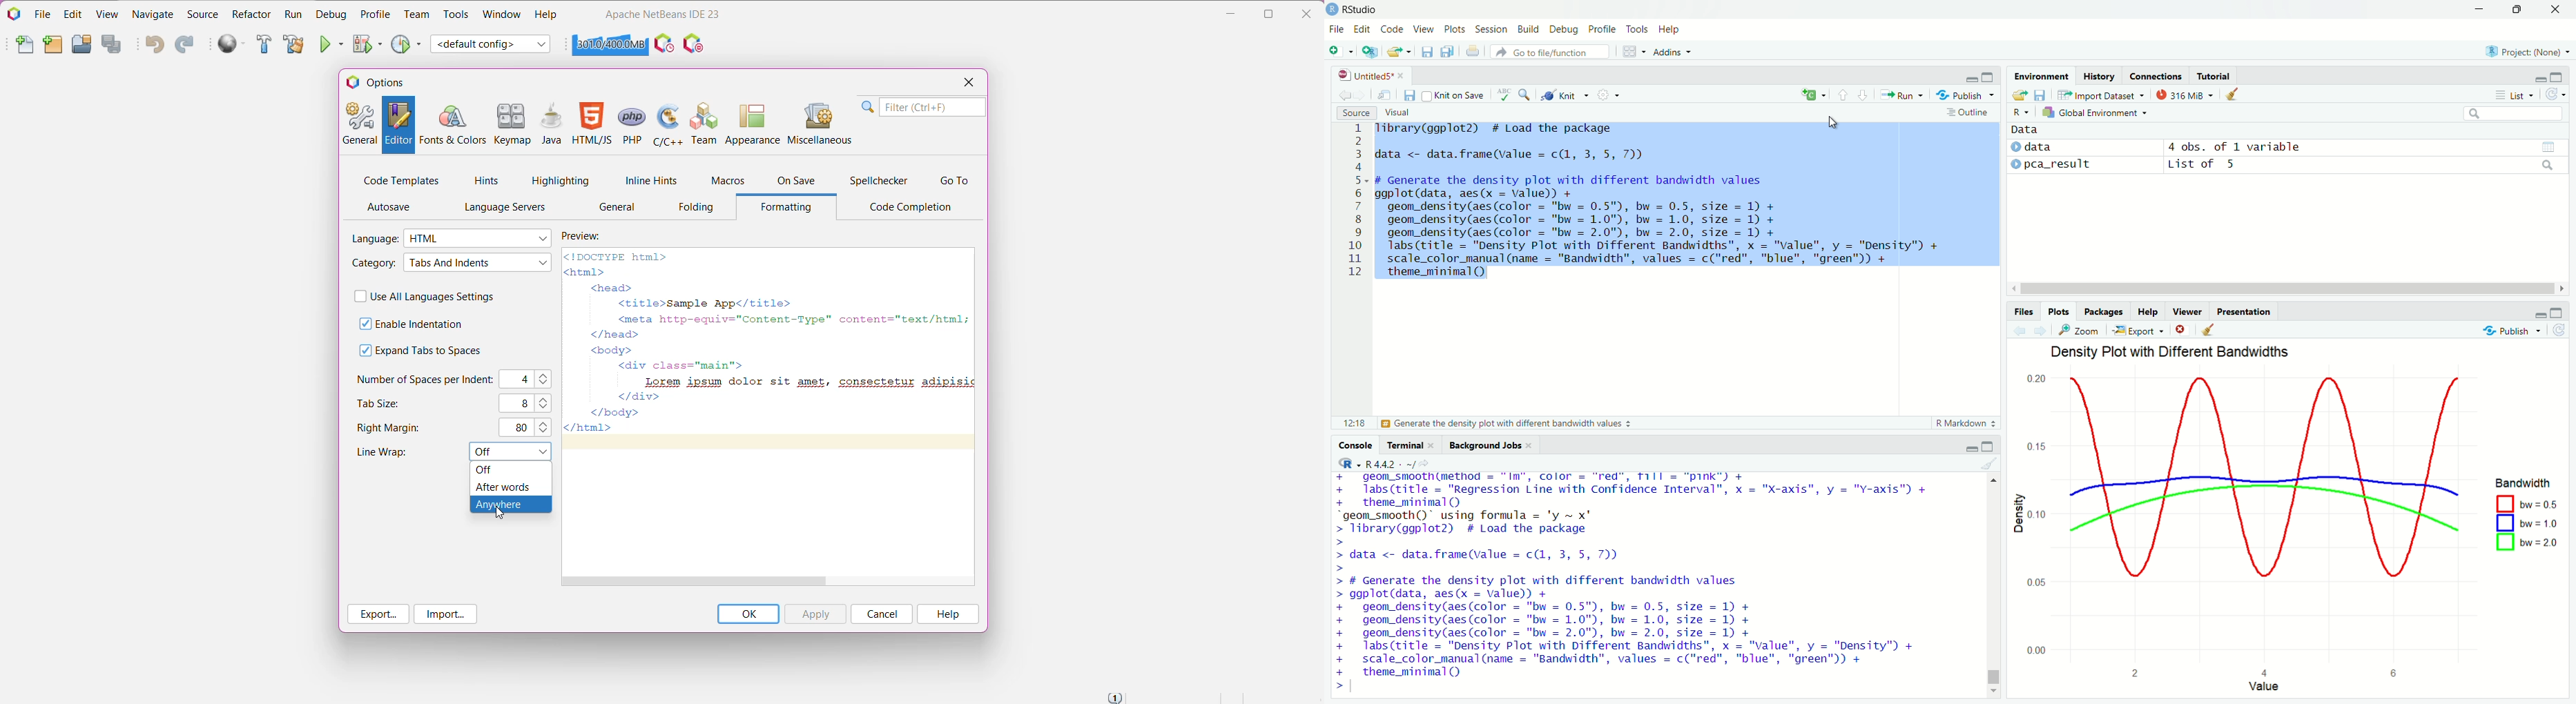 The width and height of the screenshot is (2576, 728). What do you see at coordinates (1485, 446) in the screenshot?
I see `Background Jobs` at bounding box center [1485, 446].